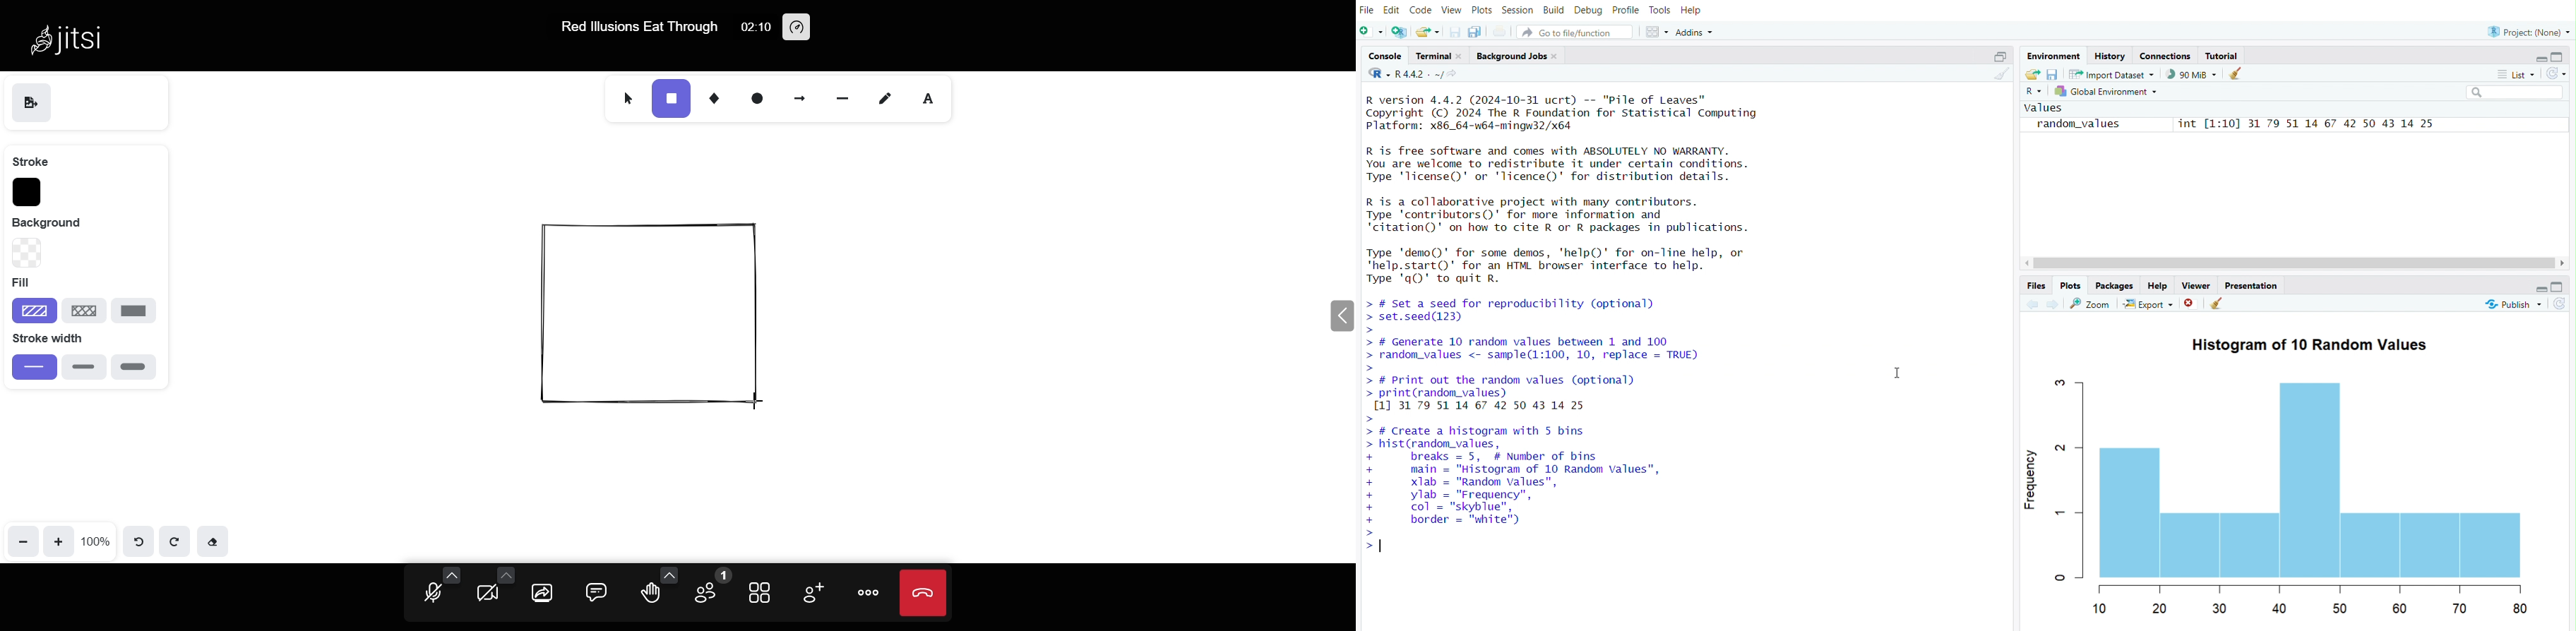 The width and height of the screenshot is (2576, 644). What do you see at coordinates (2516, 92) in the screenshot?
I see `search field` at bounding box center [2516, 92].